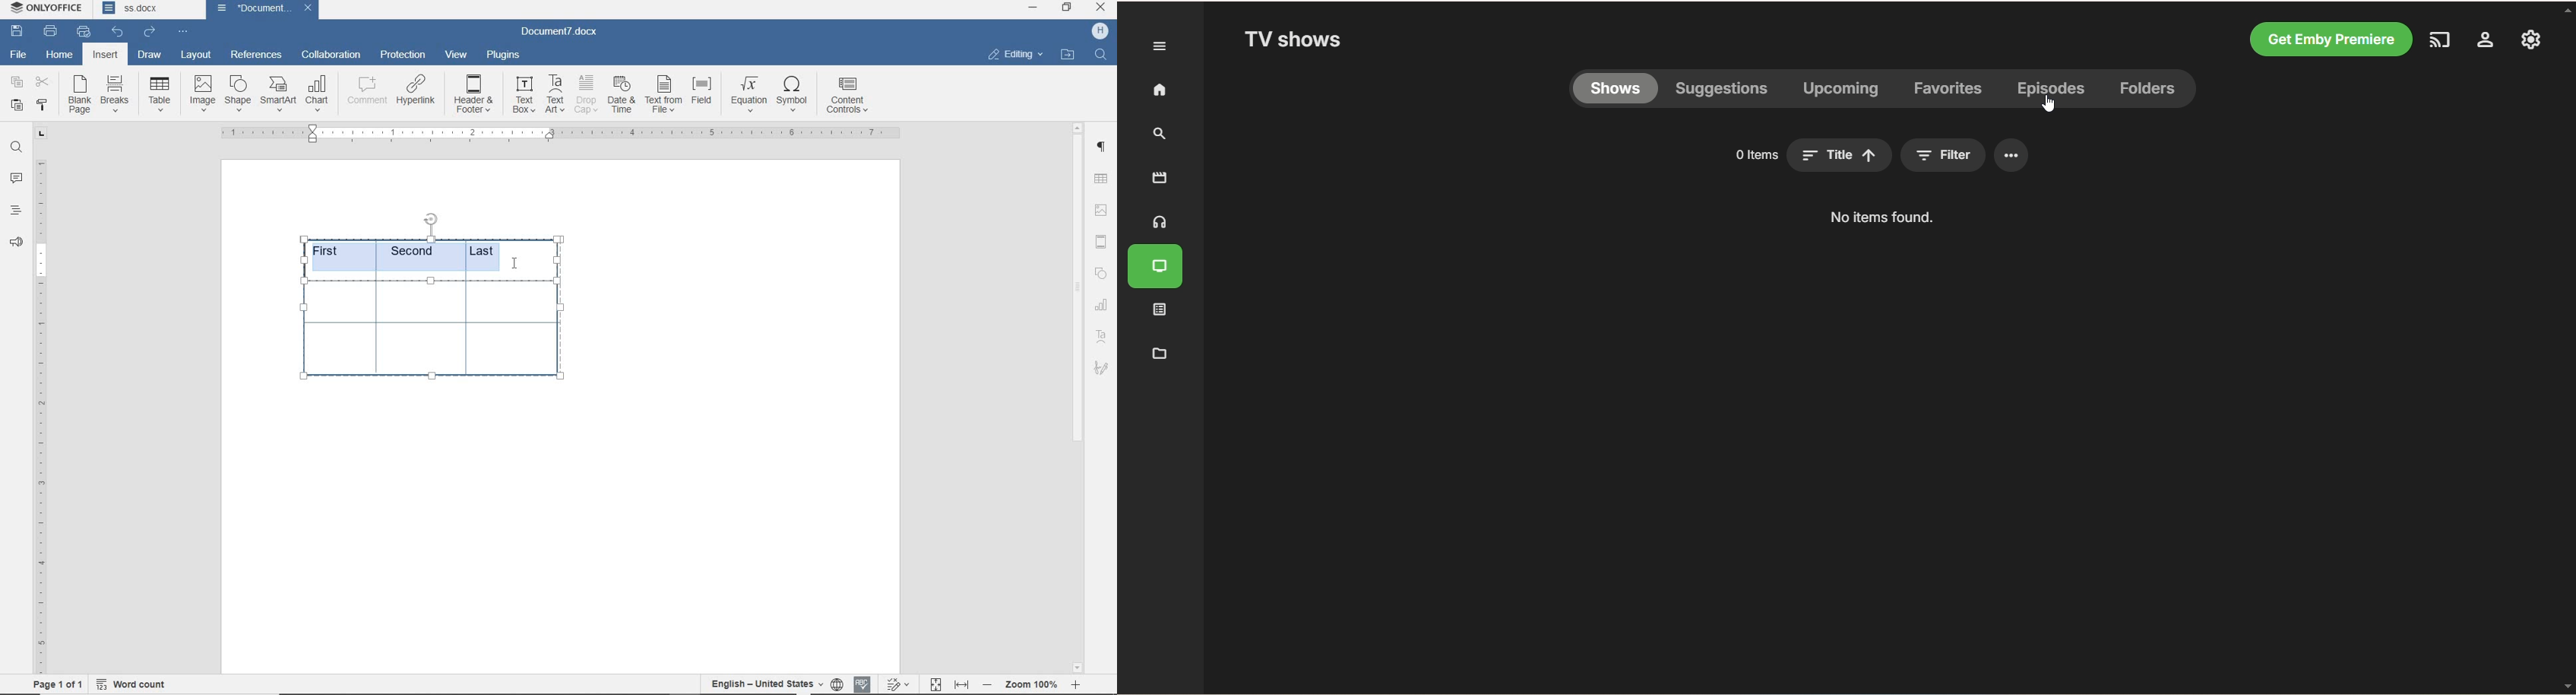  I want to click on OPEN FILE LOCATION, so click(1069, 55).